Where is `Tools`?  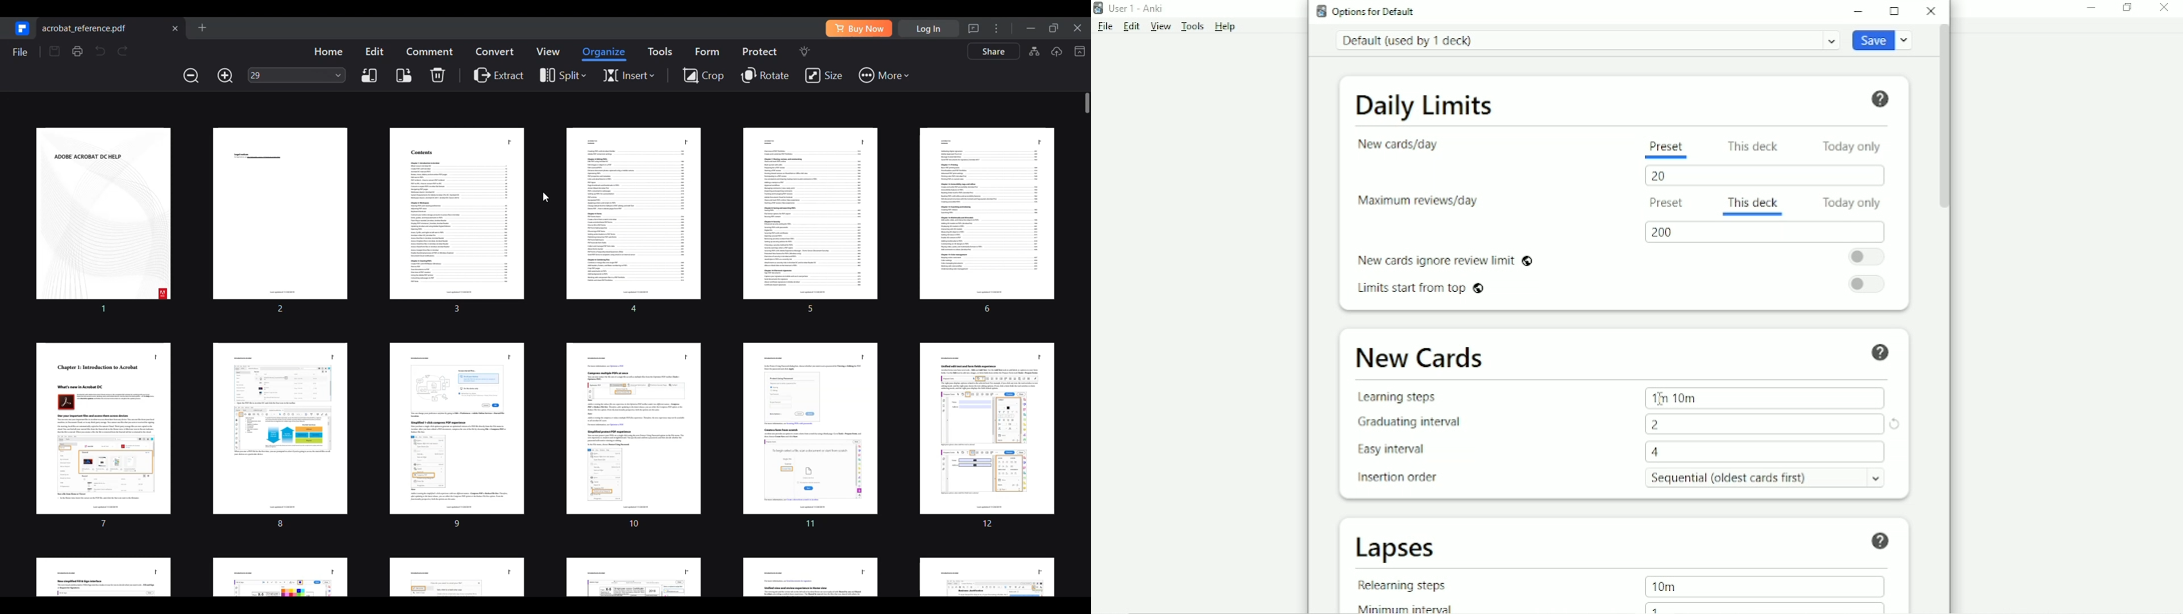
Tools is located at coordinates (1193, 26).